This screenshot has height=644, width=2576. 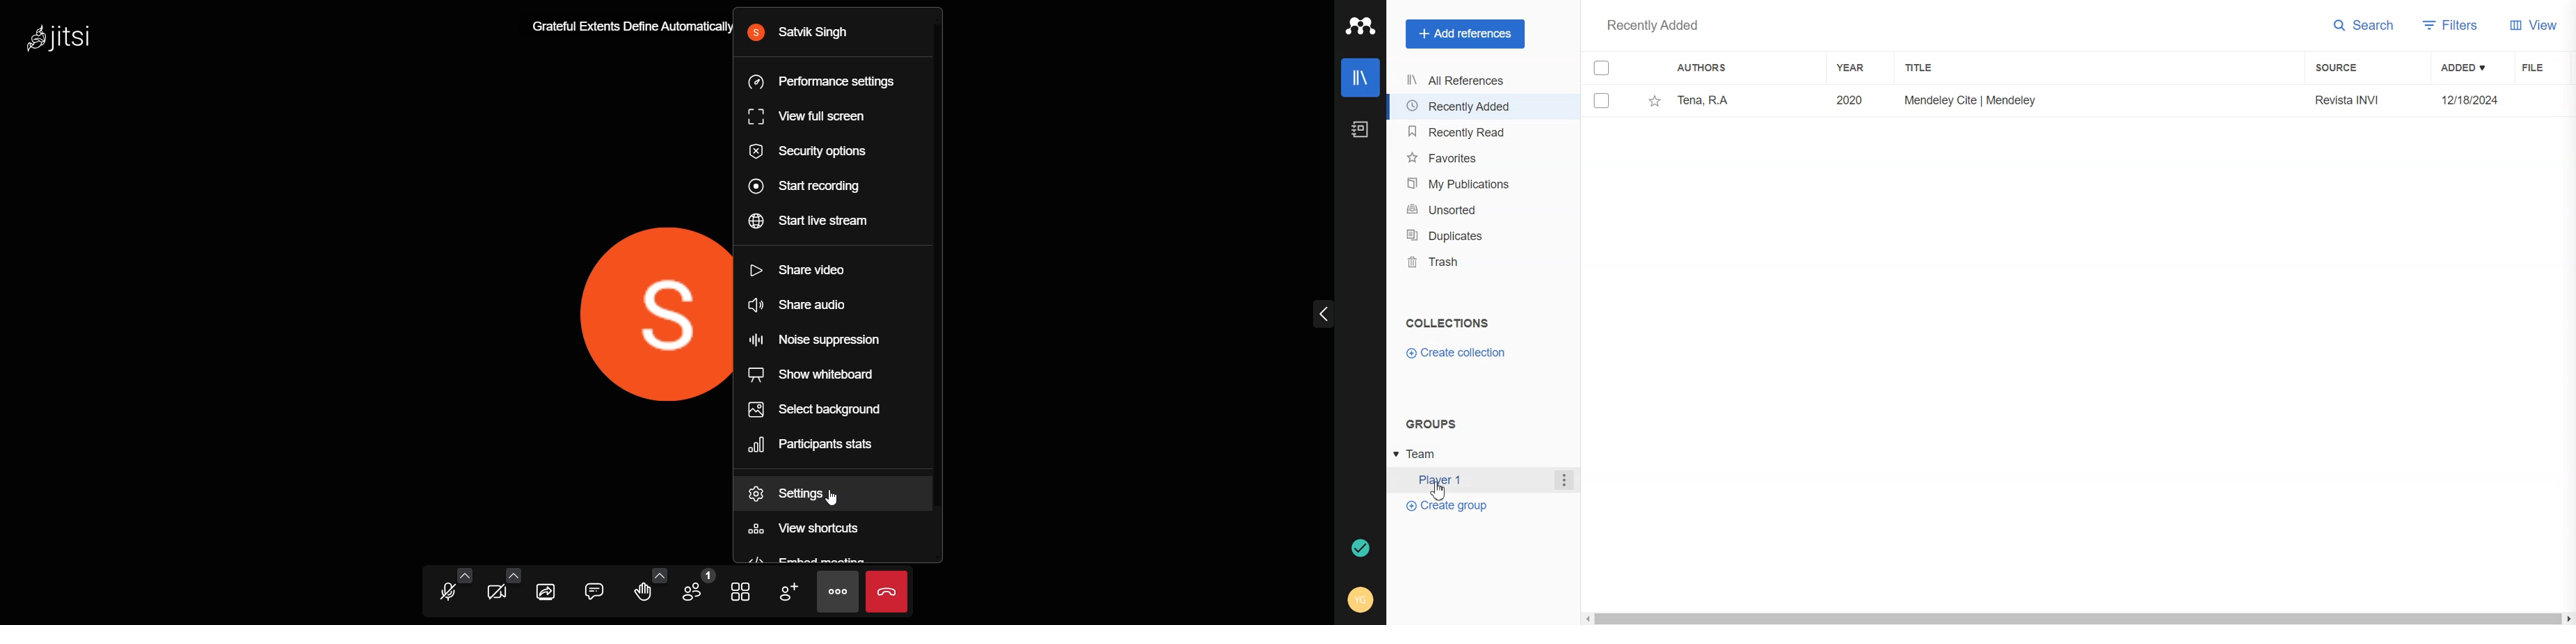 I want to click on view full screen, so click(x=813, y=118).